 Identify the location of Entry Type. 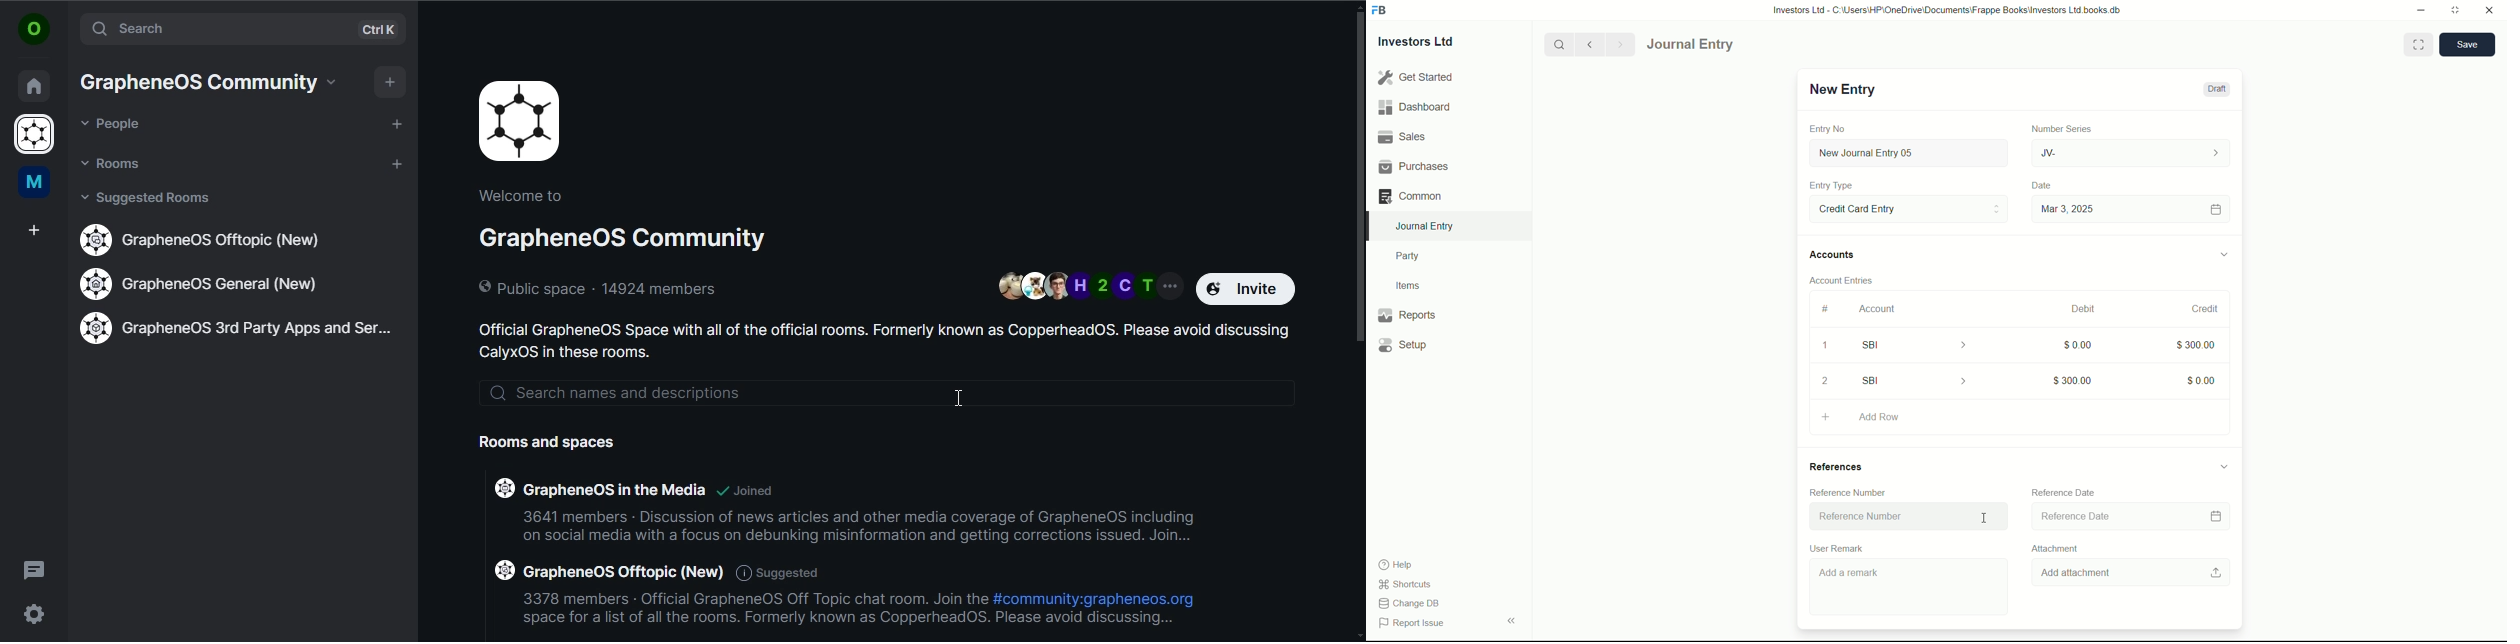
(1831, 185).